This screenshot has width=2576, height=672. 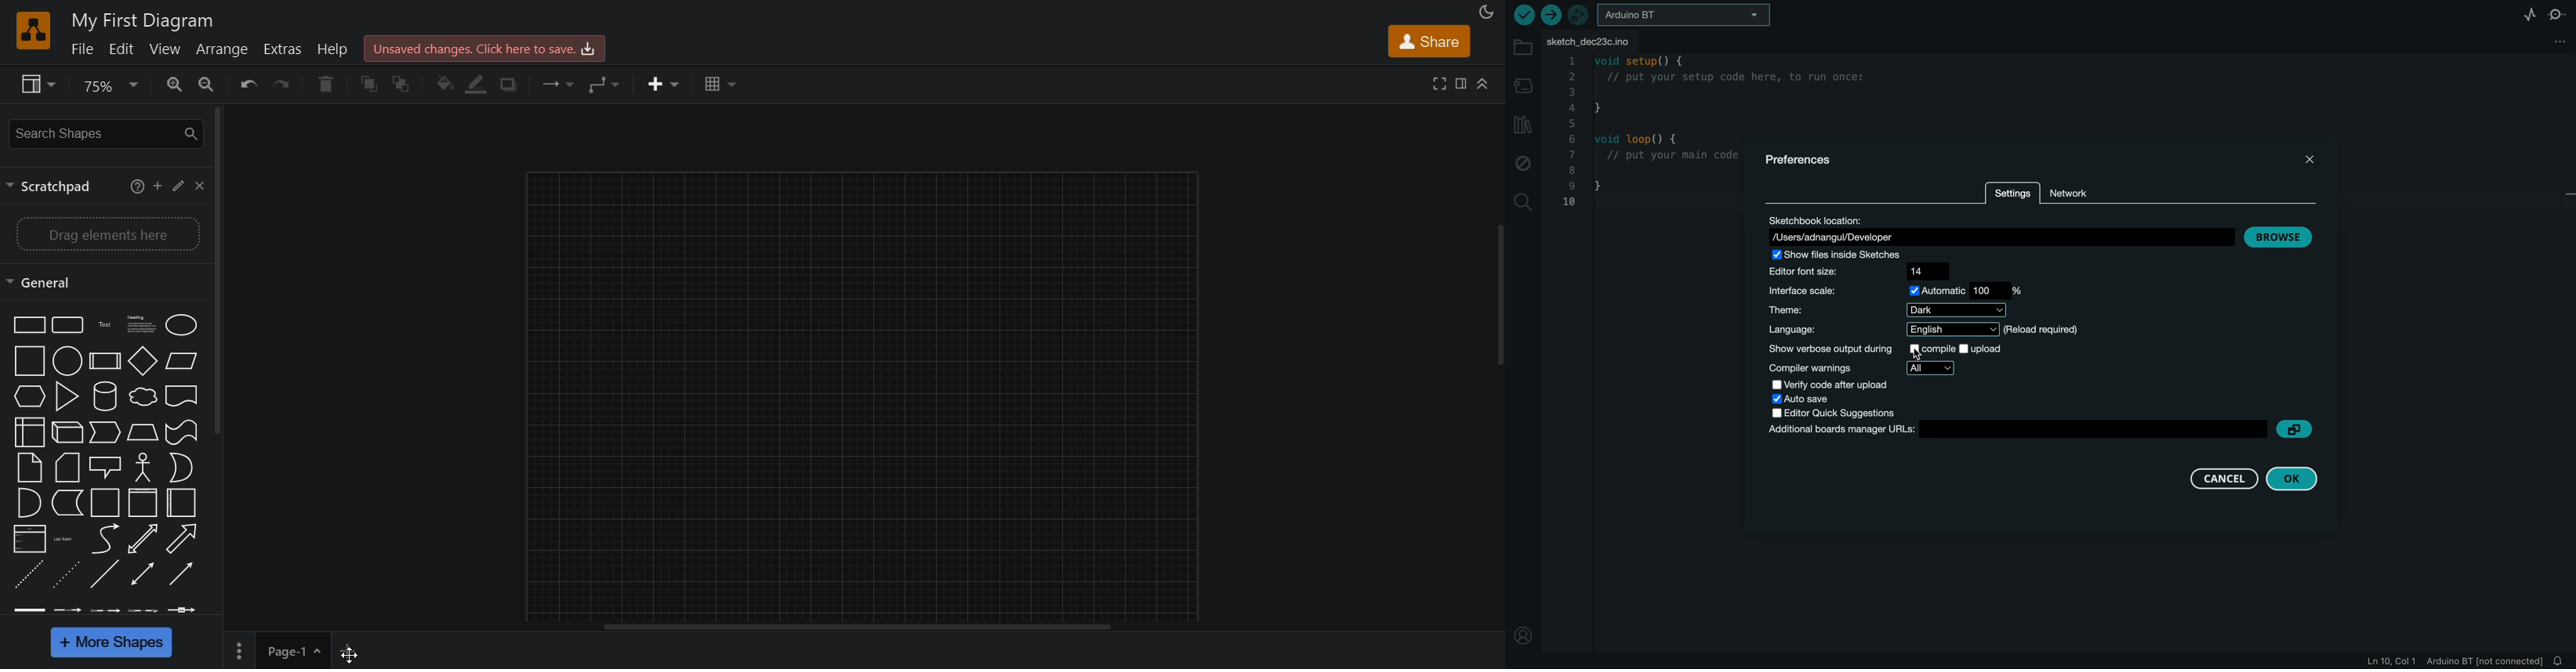 I want to click on cursor, so click(x=1922, y=352).